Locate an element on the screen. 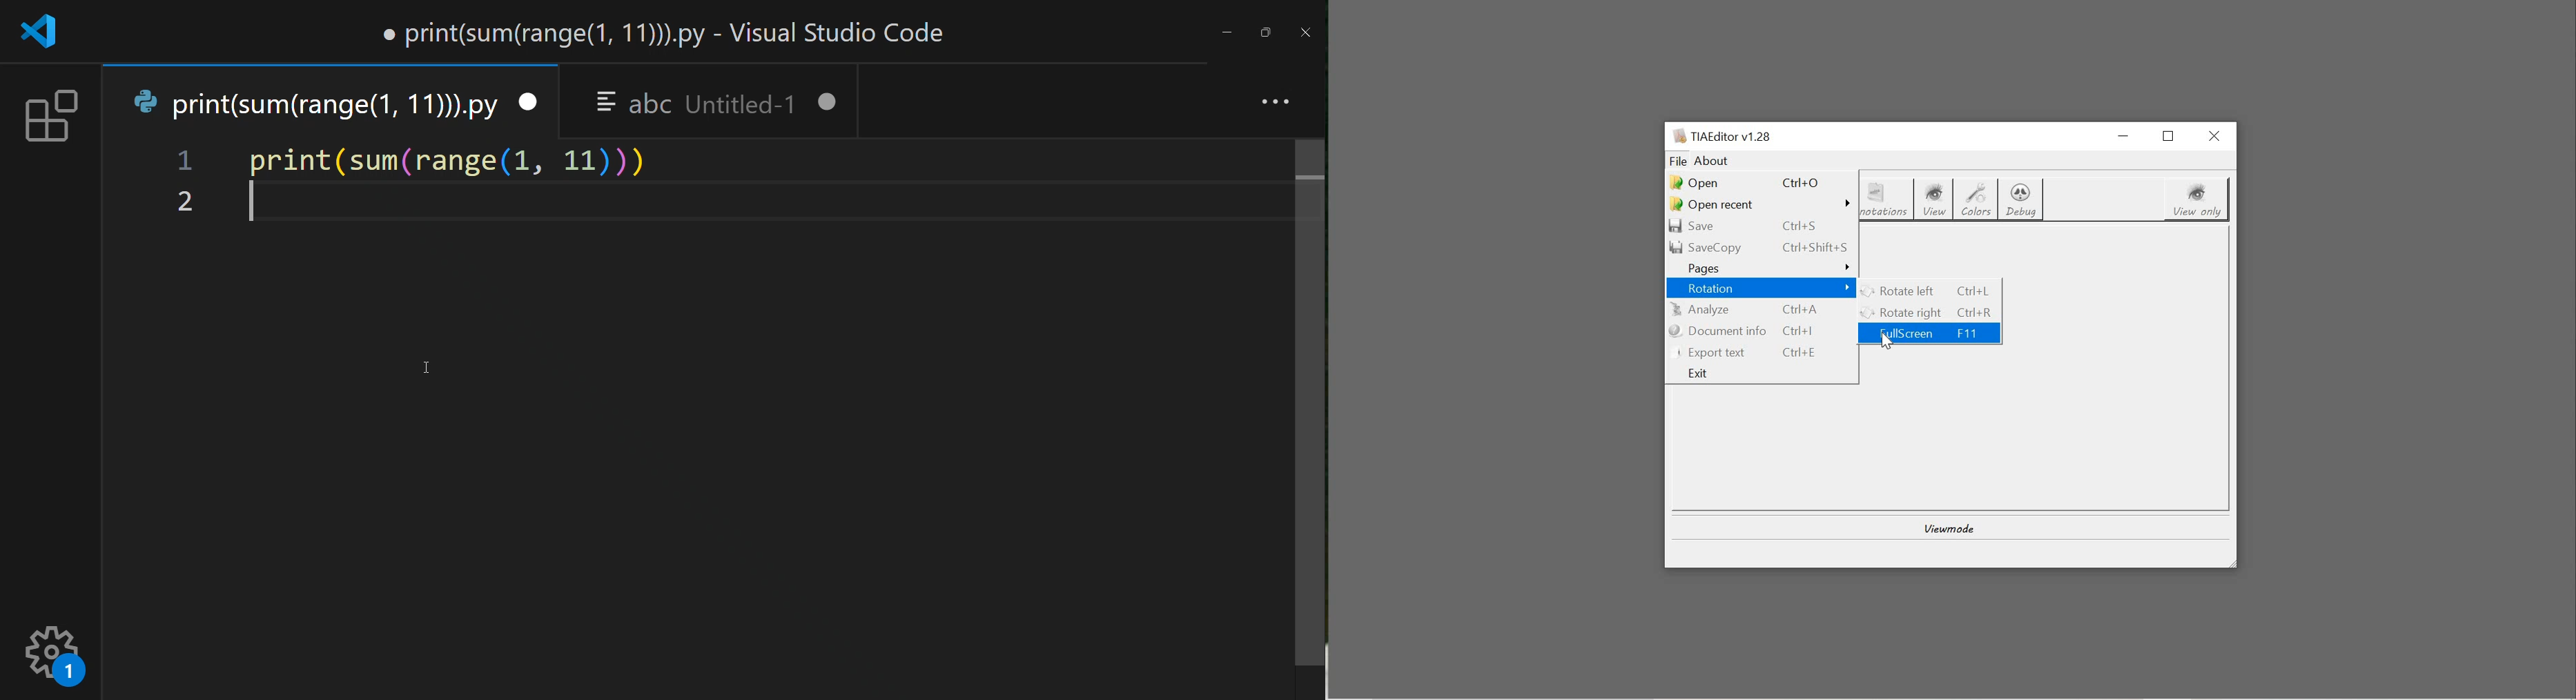  print(sum(range(1, 11))) is located at coordinates (449, 160).